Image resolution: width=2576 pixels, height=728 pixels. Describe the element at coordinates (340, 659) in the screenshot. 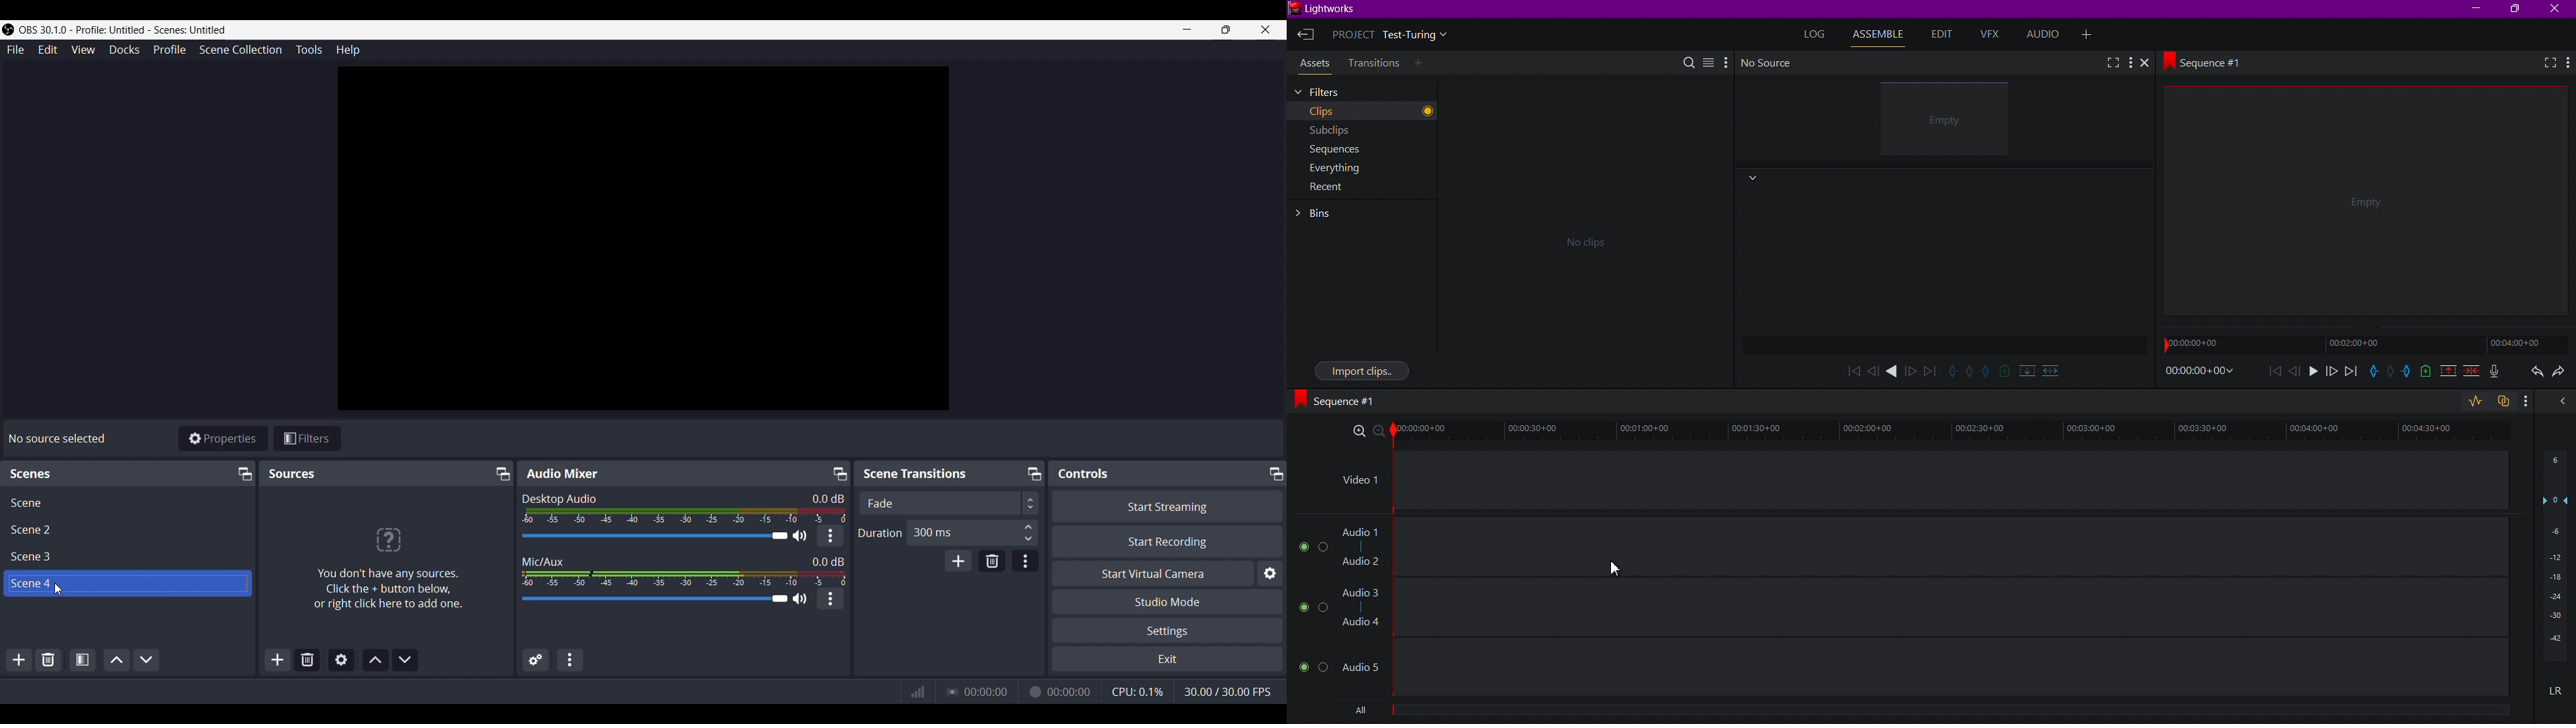

I see `Open source properties` at that location.